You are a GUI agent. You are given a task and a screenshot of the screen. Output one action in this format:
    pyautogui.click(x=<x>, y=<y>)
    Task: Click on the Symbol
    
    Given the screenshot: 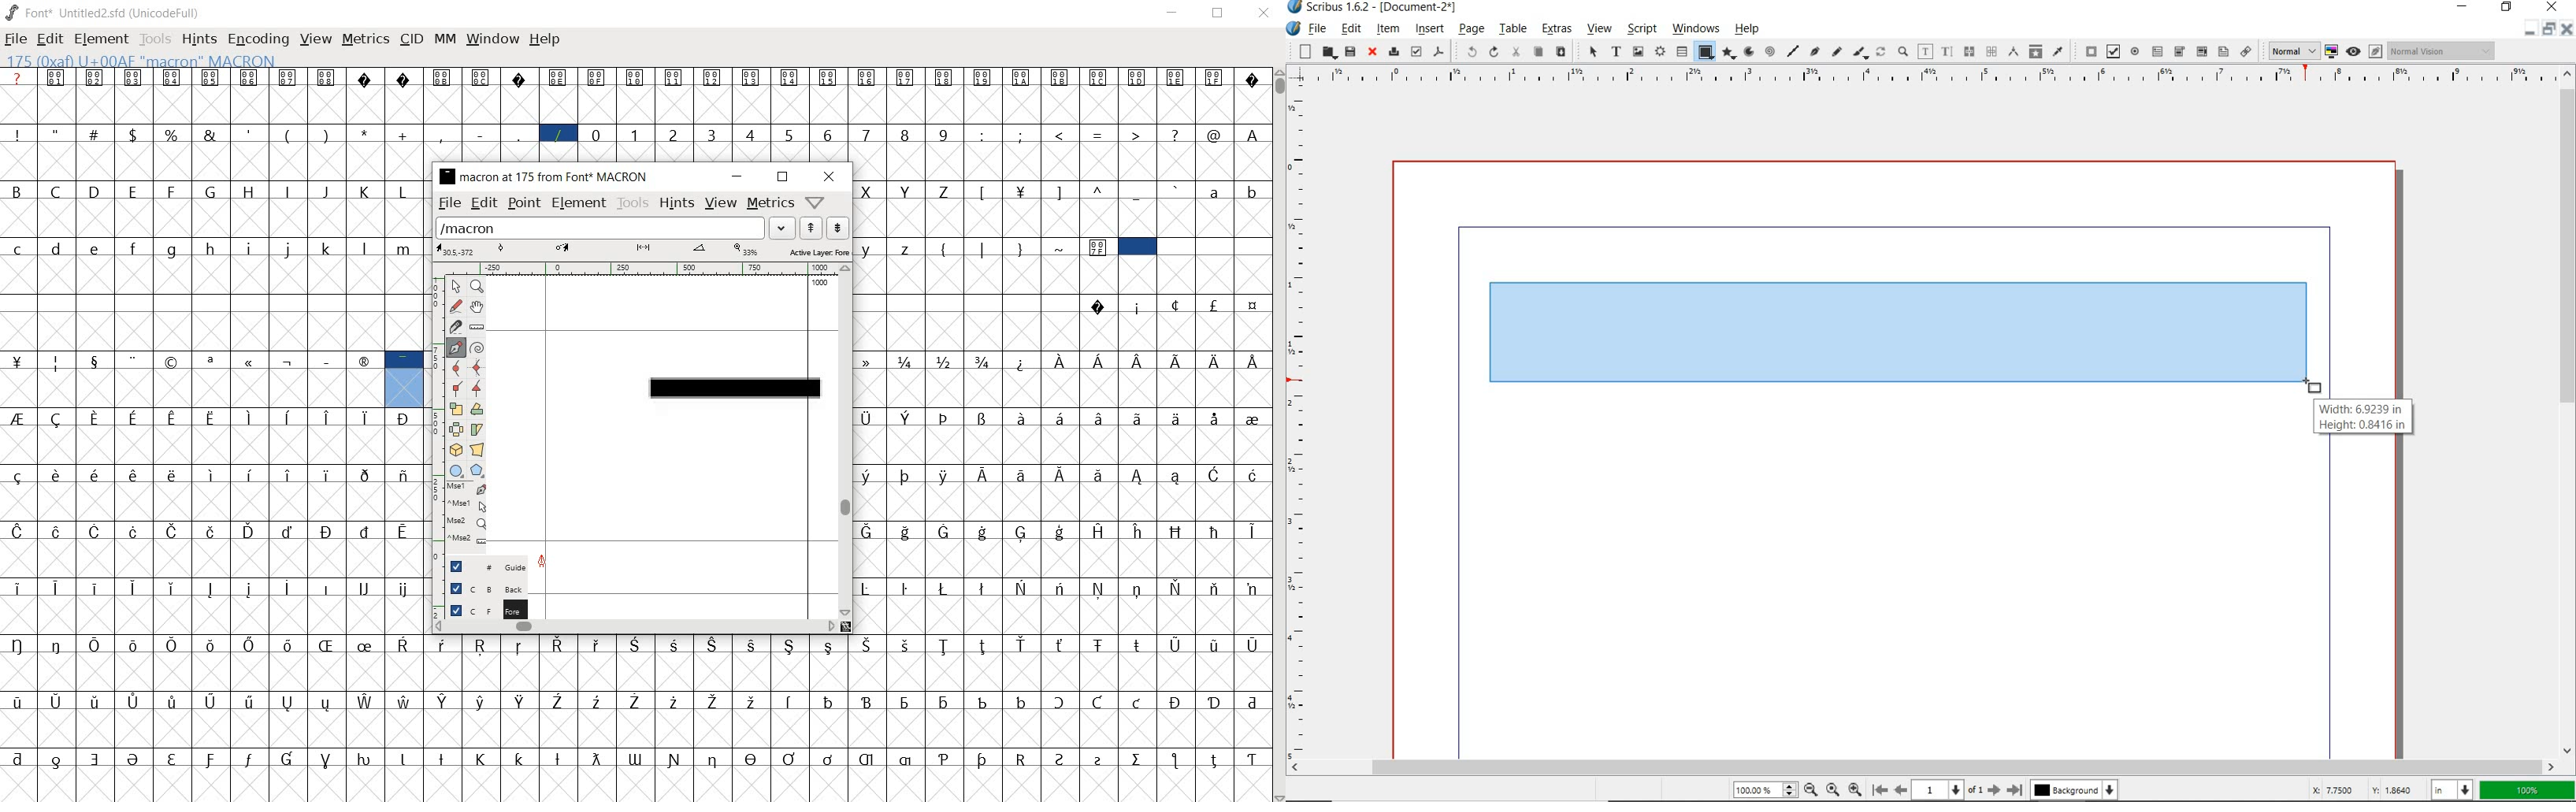 What is the action you would take?
    pyautogui.click(x=59, y=530)
    